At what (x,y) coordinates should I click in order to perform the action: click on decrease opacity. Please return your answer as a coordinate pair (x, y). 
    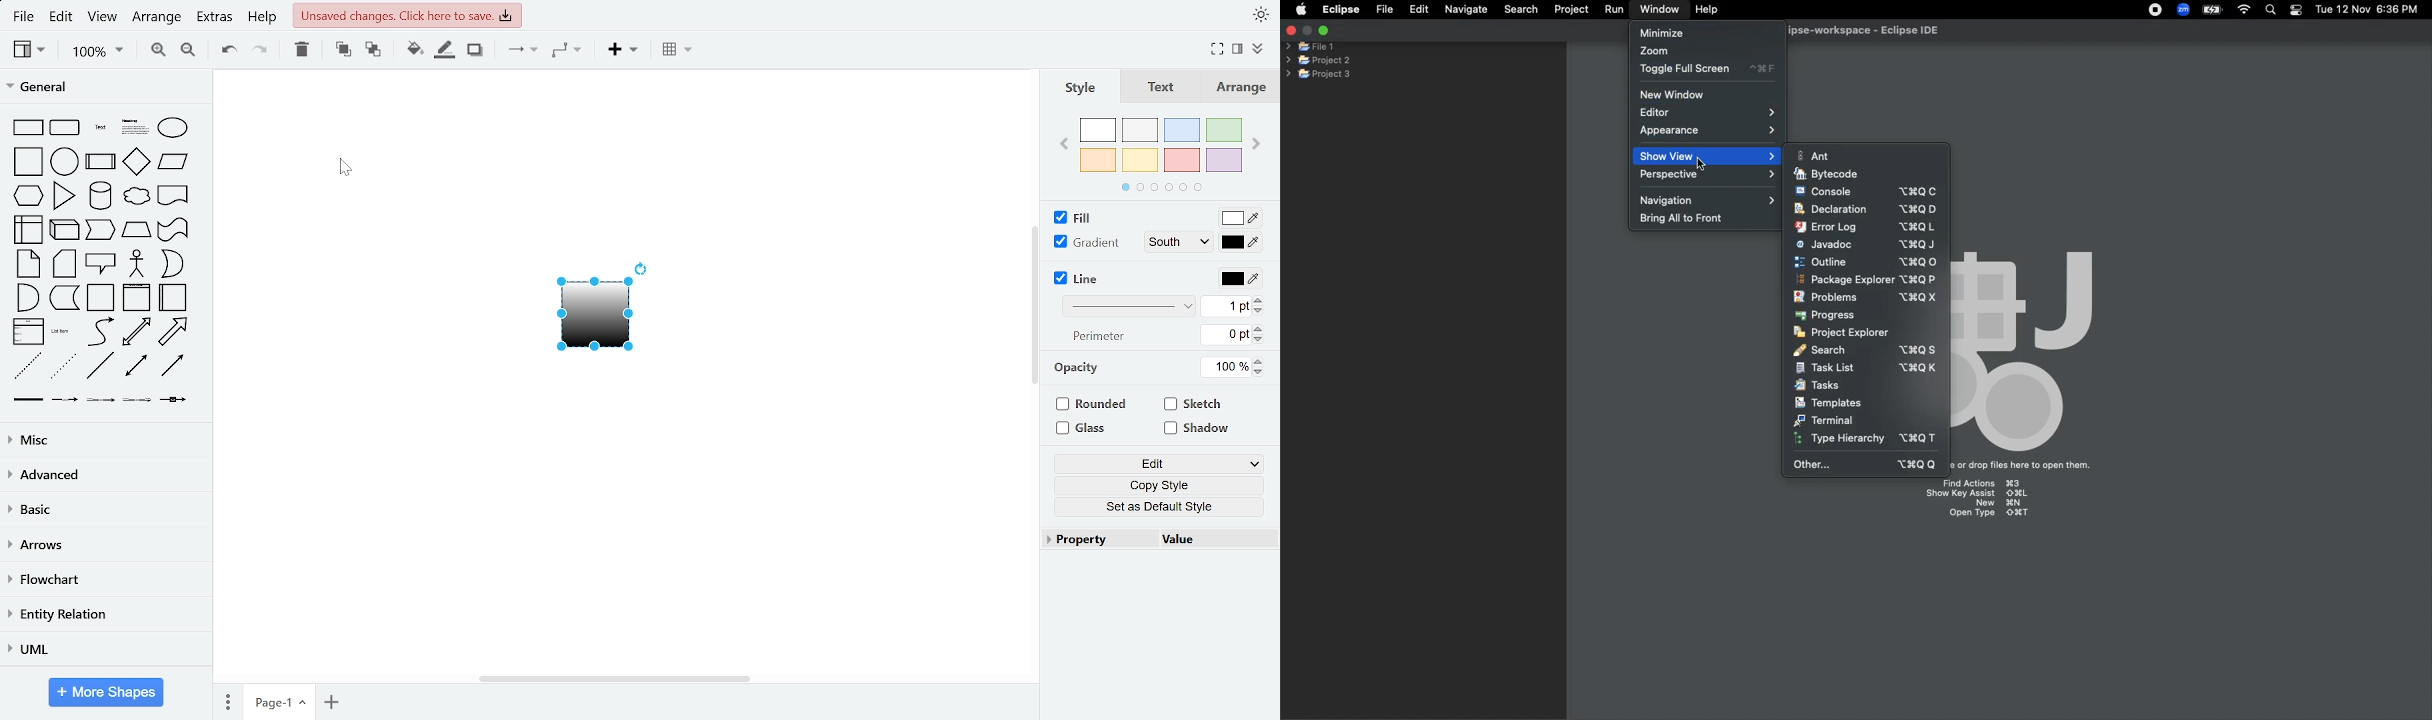
    Looking at the image, I should click on (1259, 373).